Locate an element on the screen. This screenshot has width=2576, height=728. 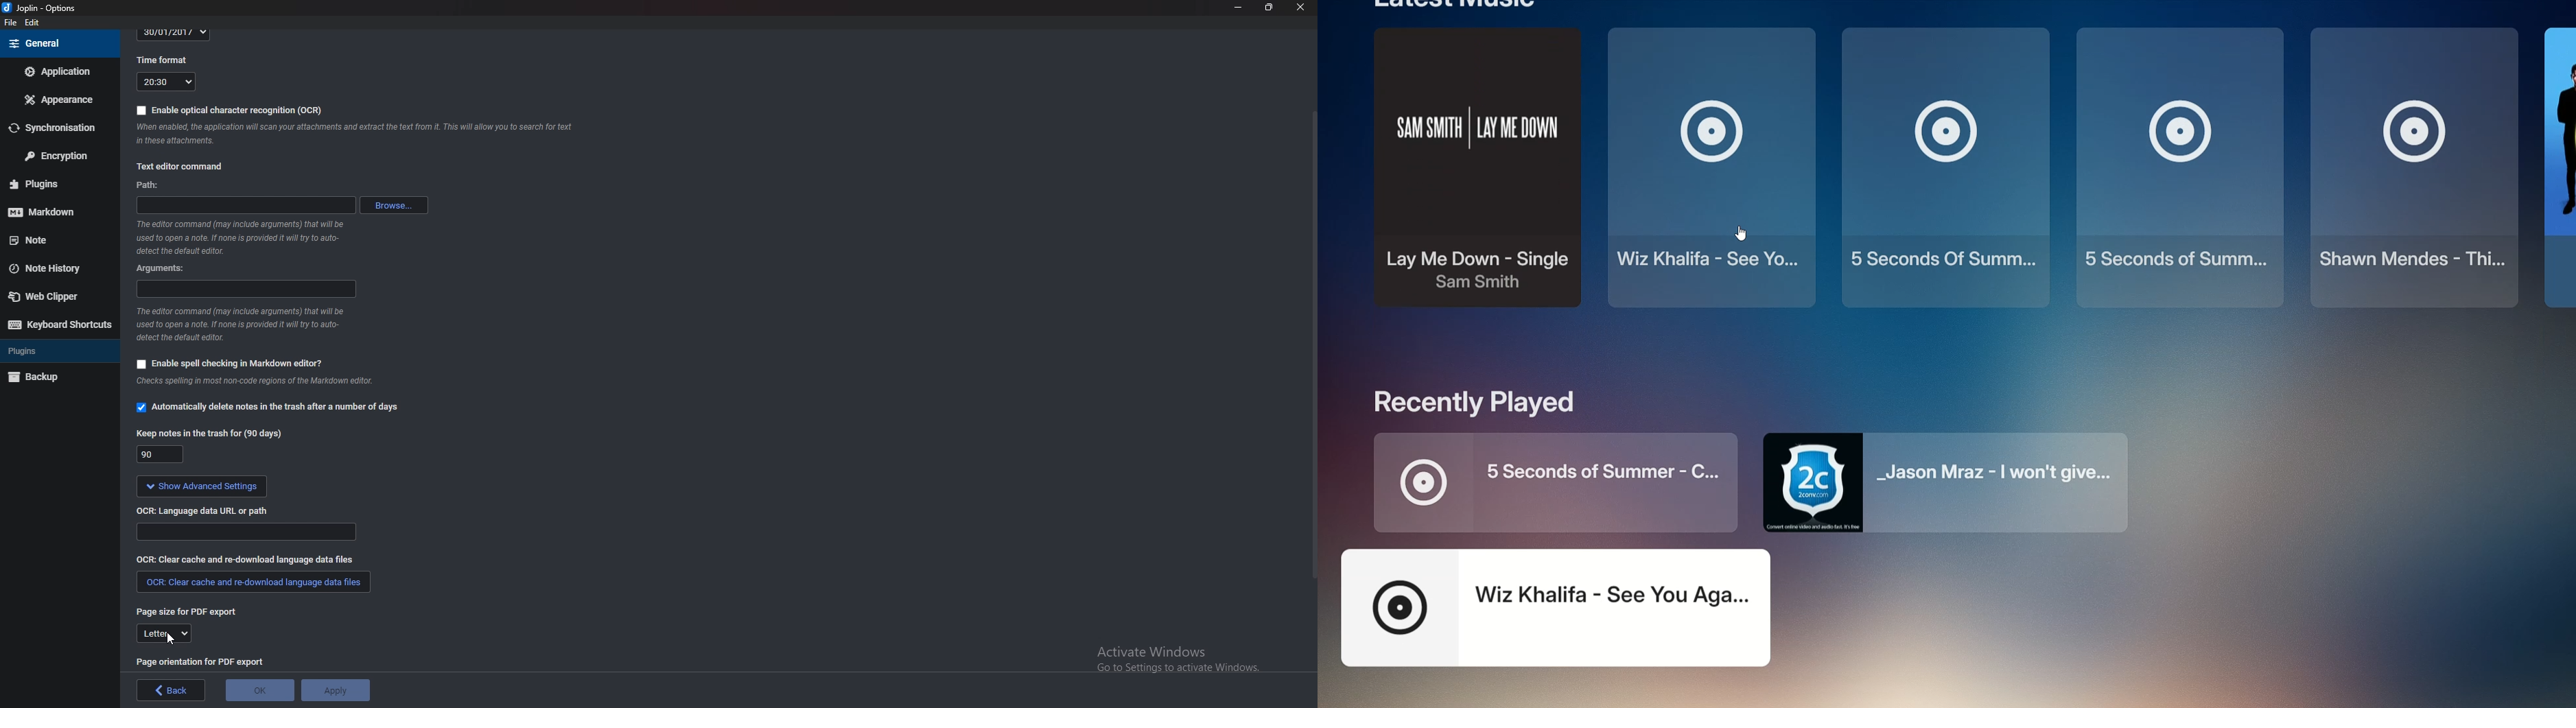
Time format is located at coordinates (167, 59).